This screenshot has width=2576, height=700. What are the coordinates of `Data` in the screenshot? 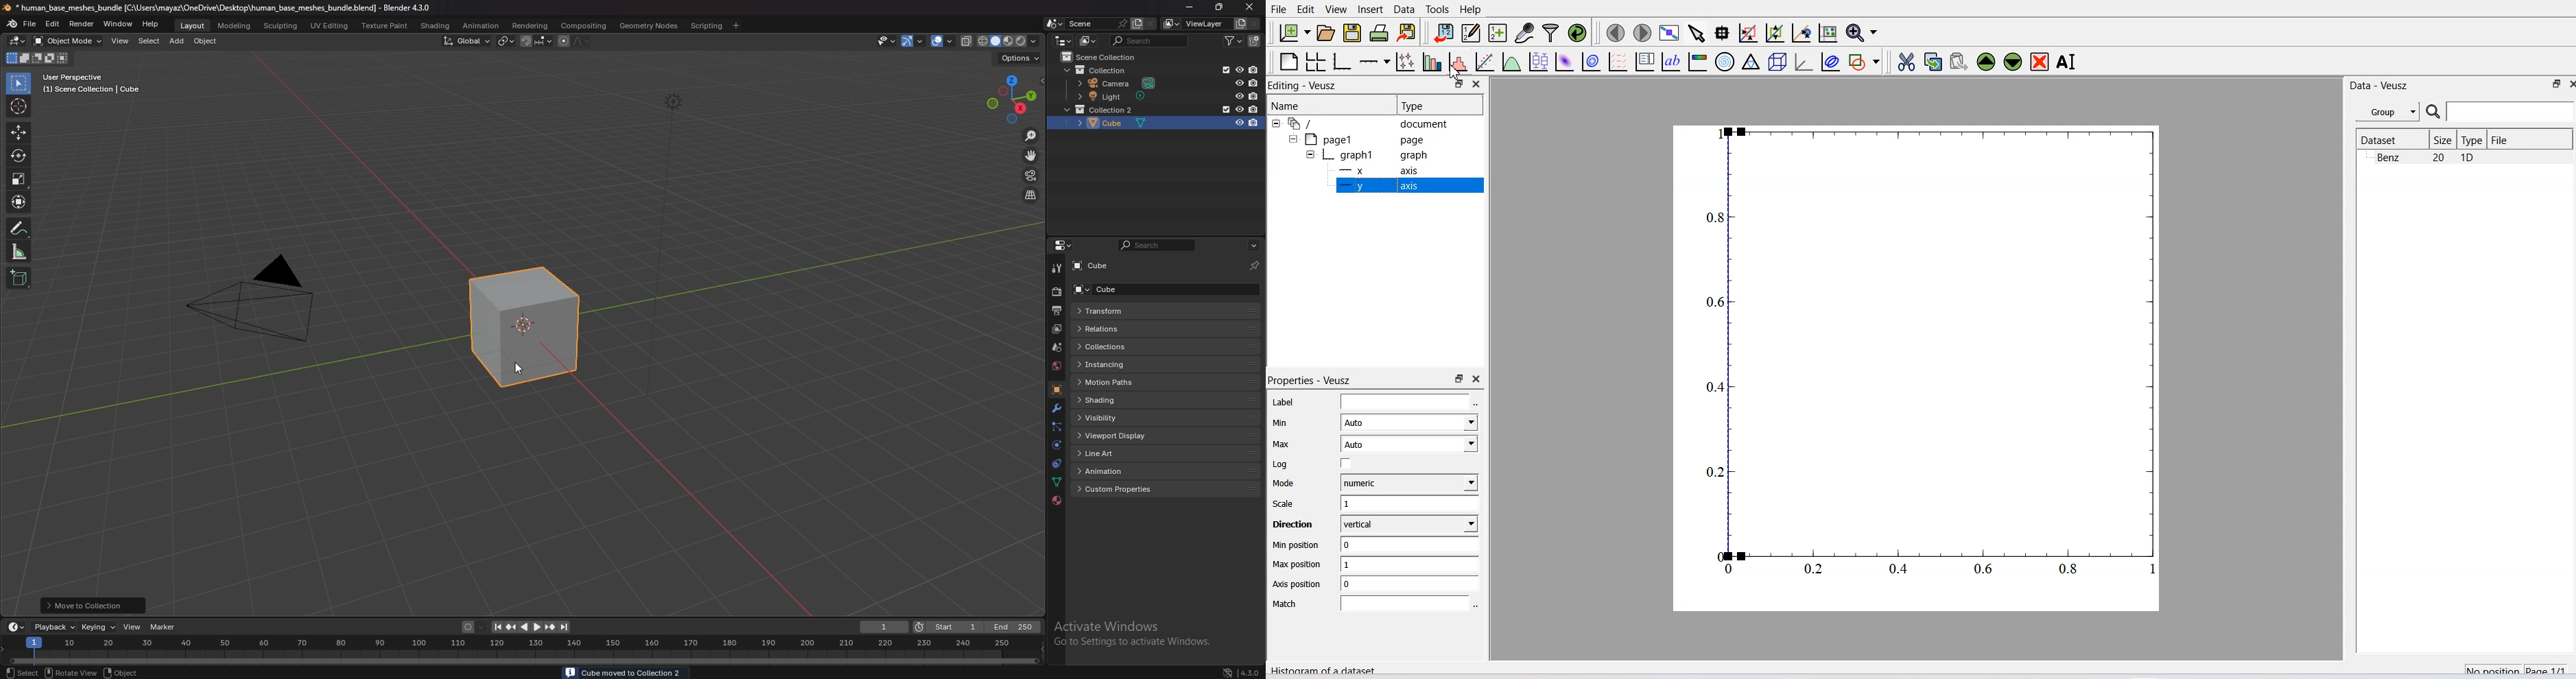 It's located at (1404, 10).